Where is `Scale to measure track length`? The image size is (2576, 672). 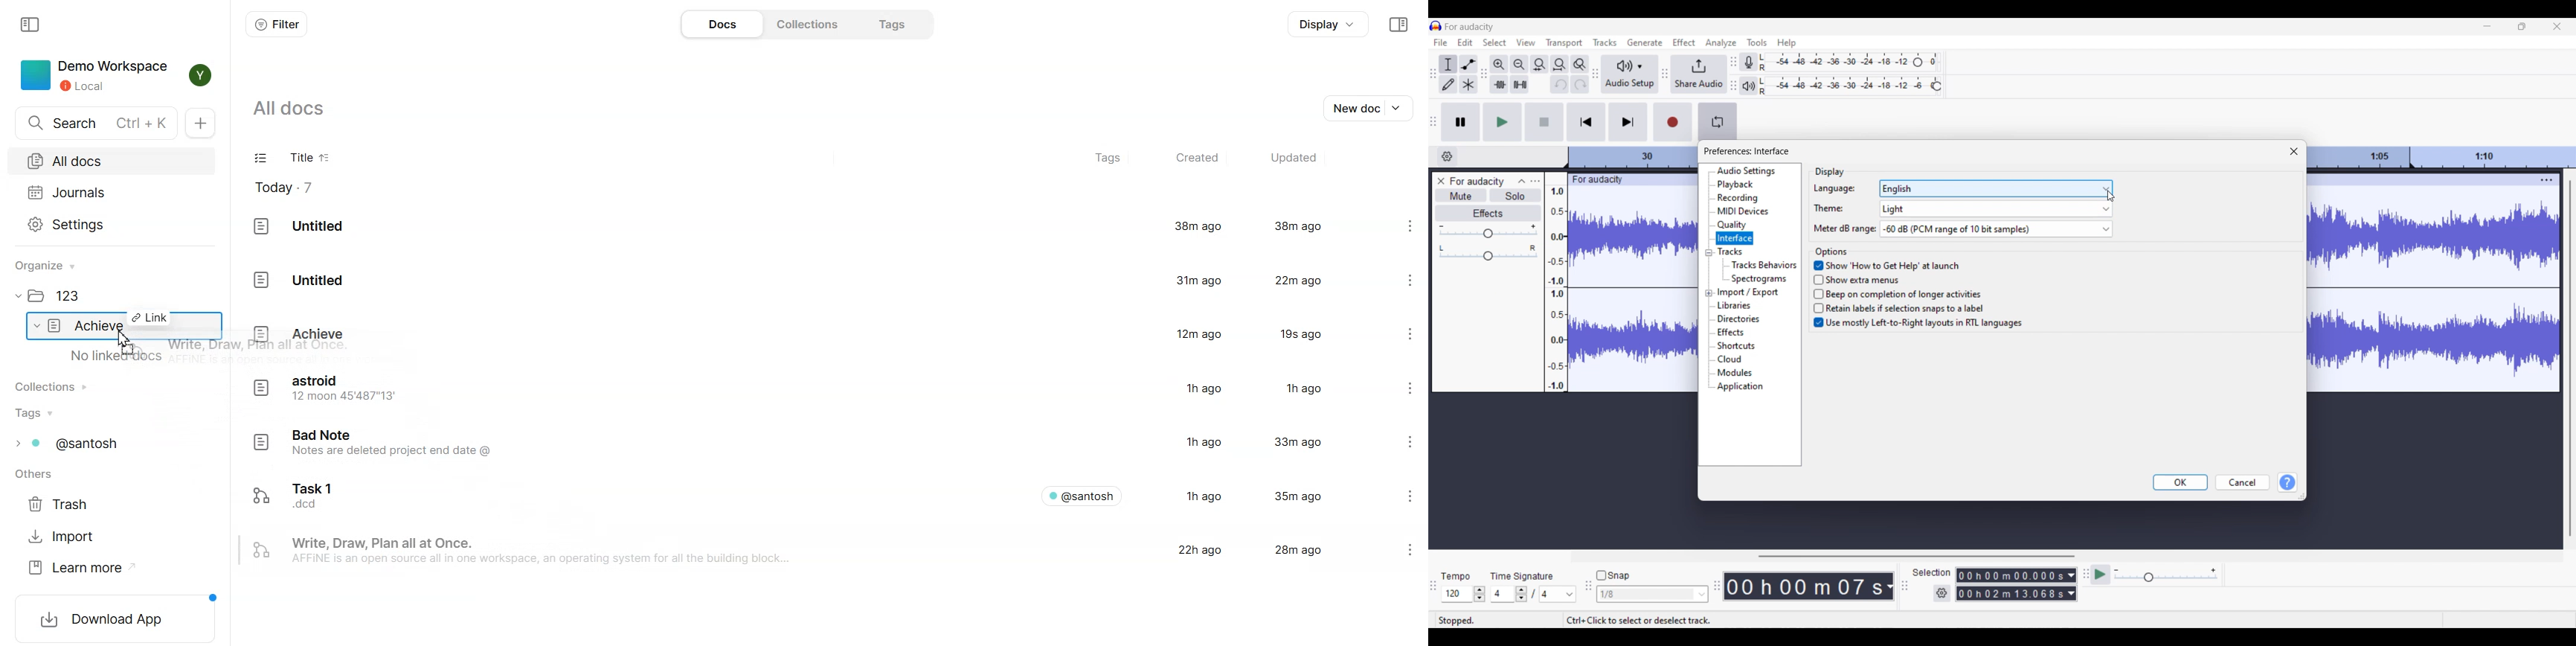 Scale to measure track length is located at coordinates (2443, 157).